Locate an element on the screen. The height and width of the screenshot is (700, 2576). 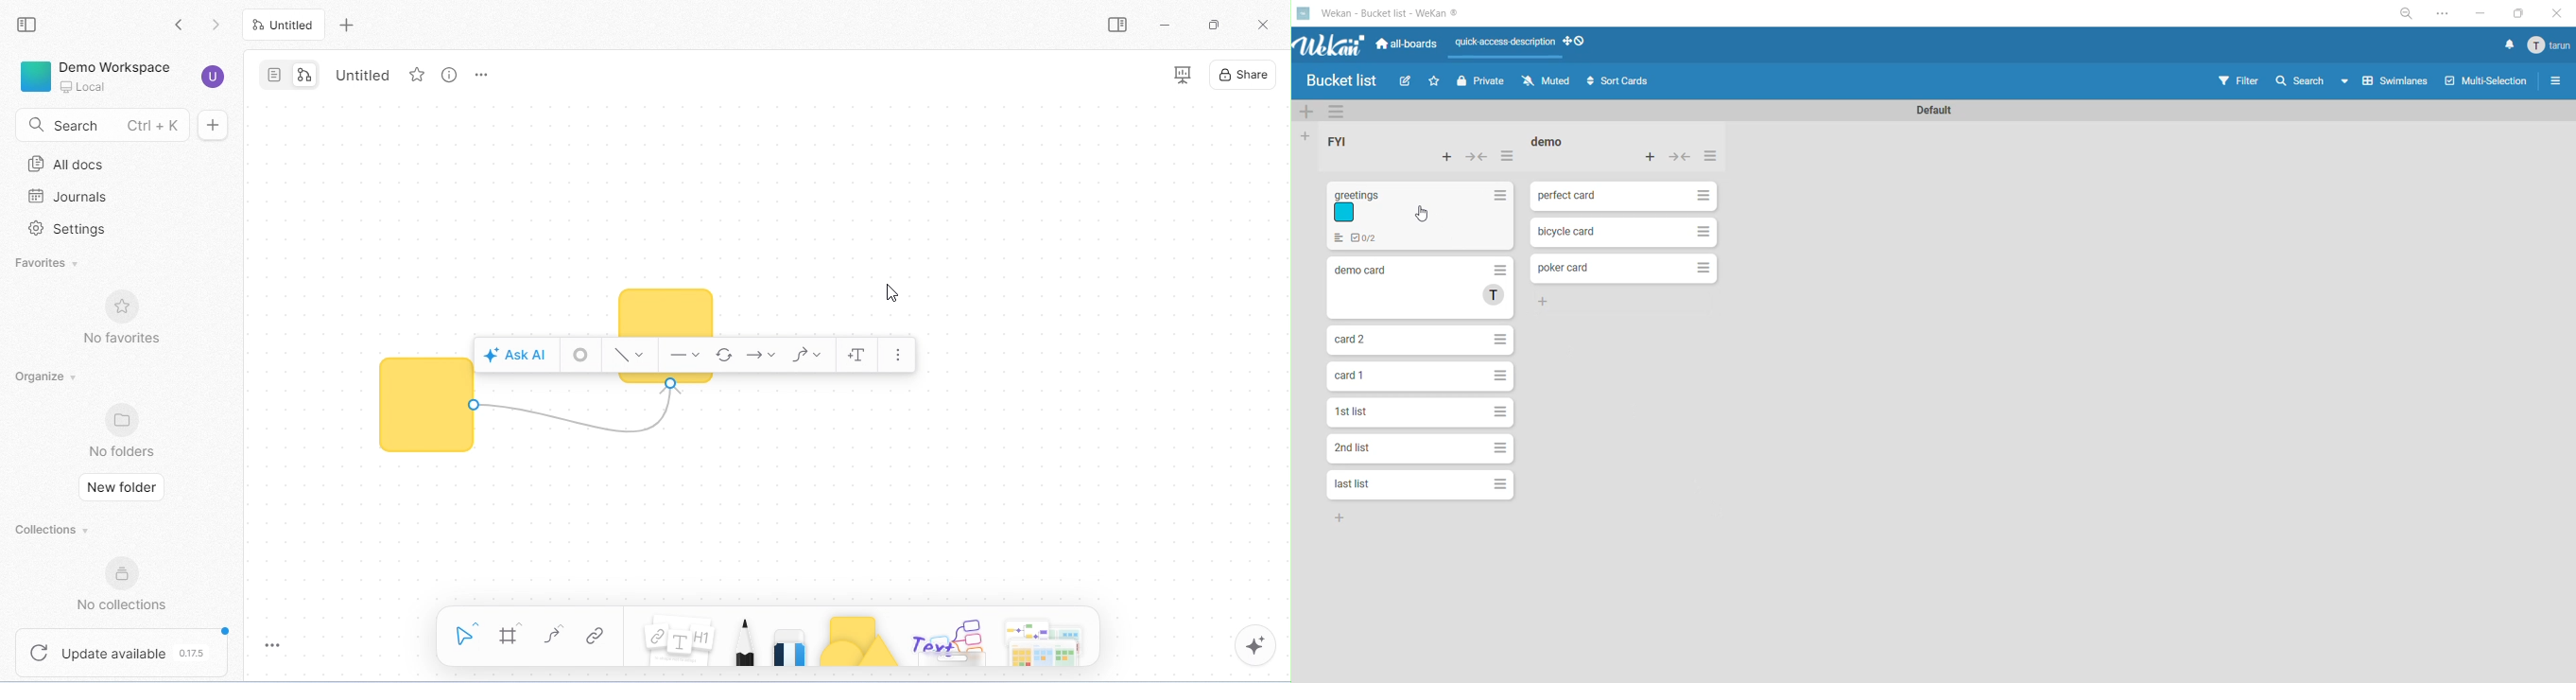
FYI is located at coordinates (1338, 139).